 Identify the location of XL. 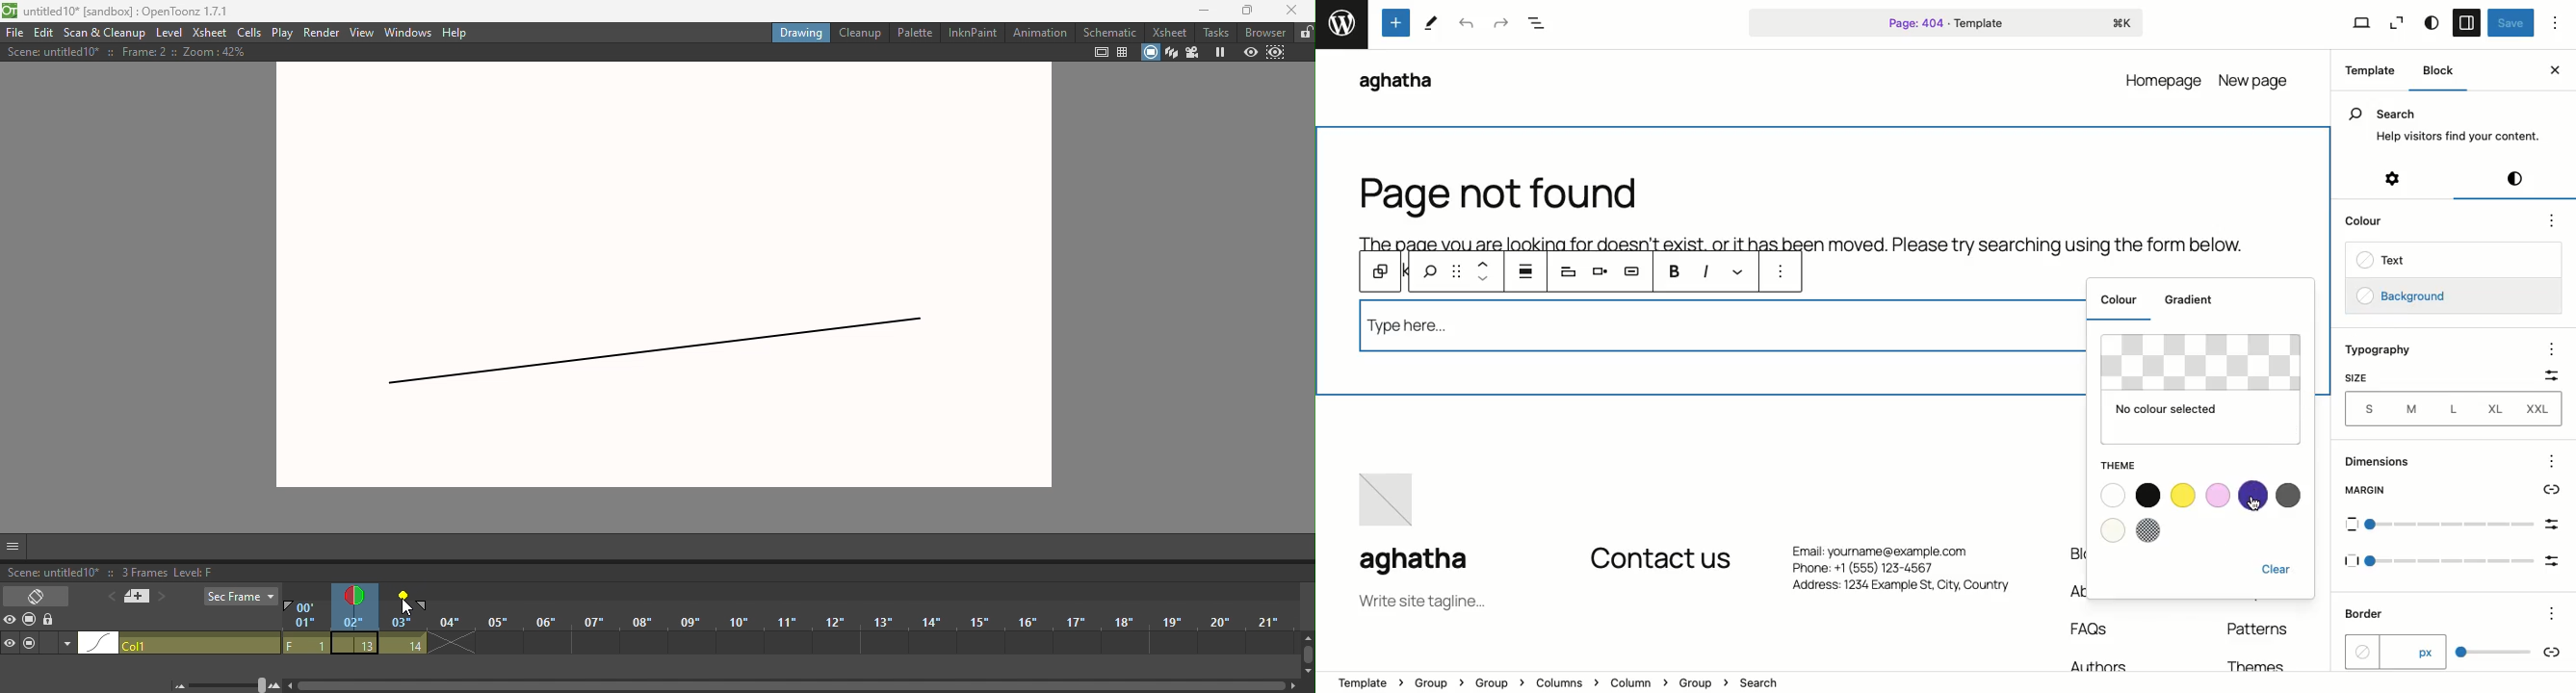
(2497, 408).